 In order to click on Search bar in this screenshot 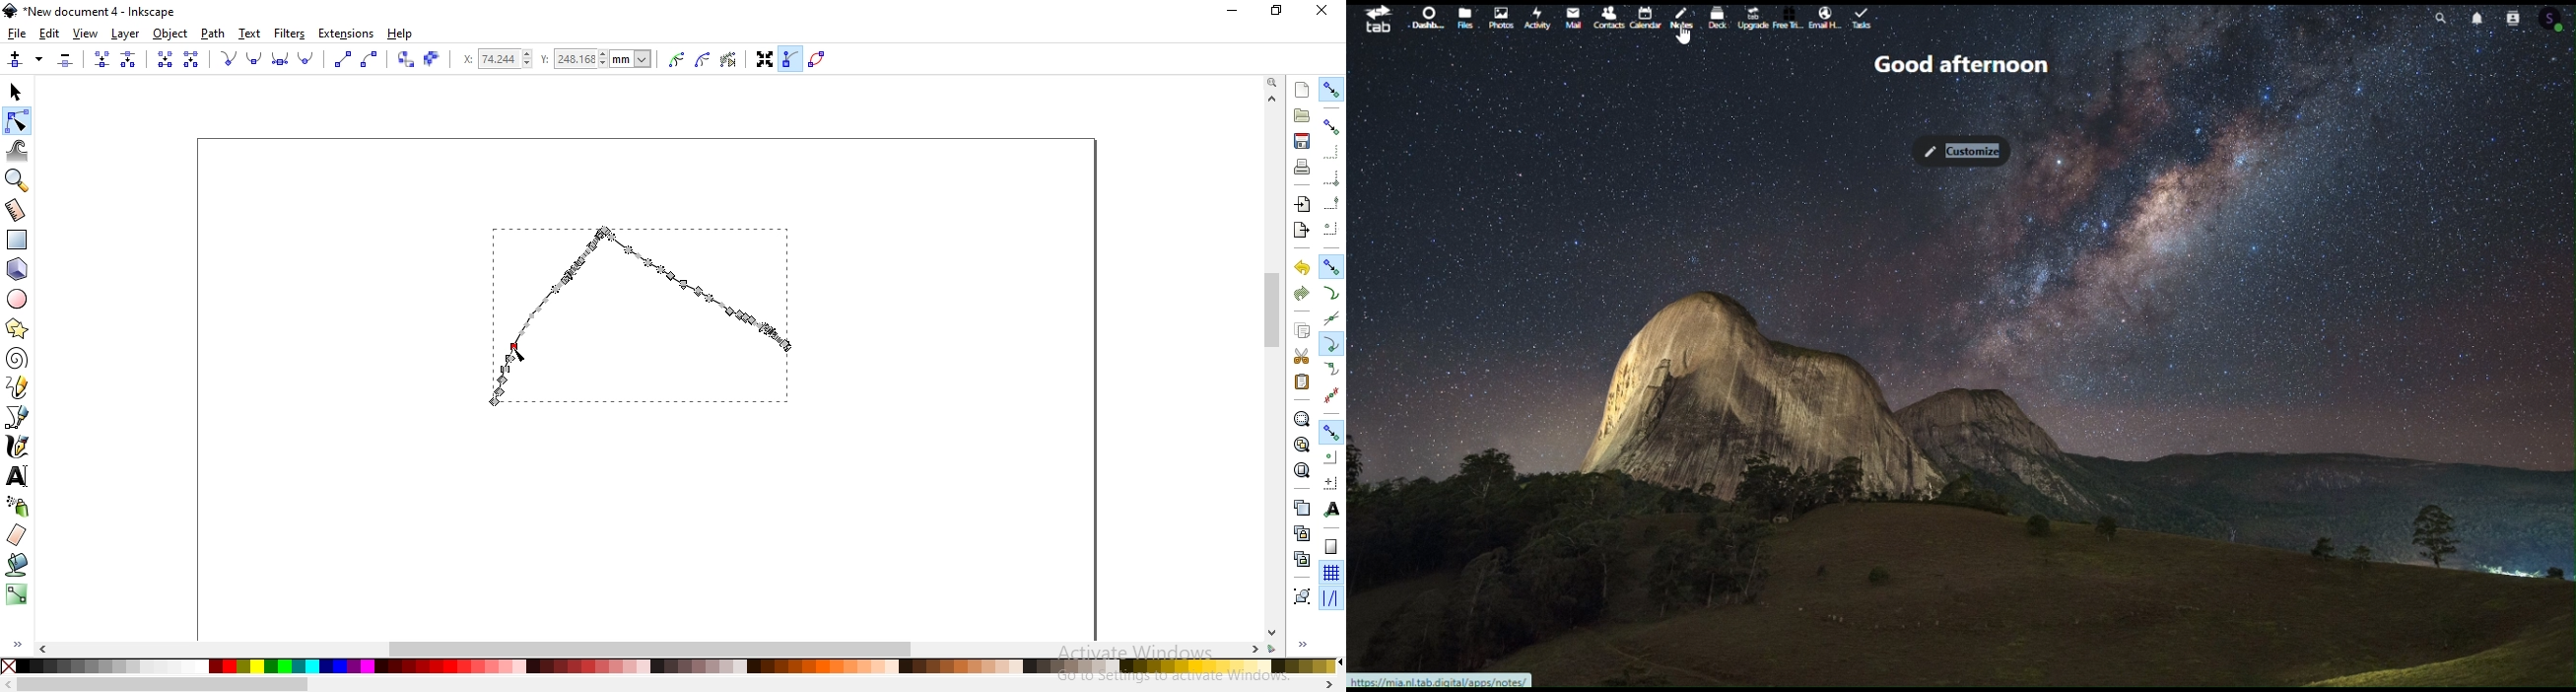, I will do `click(2436, 14)`.